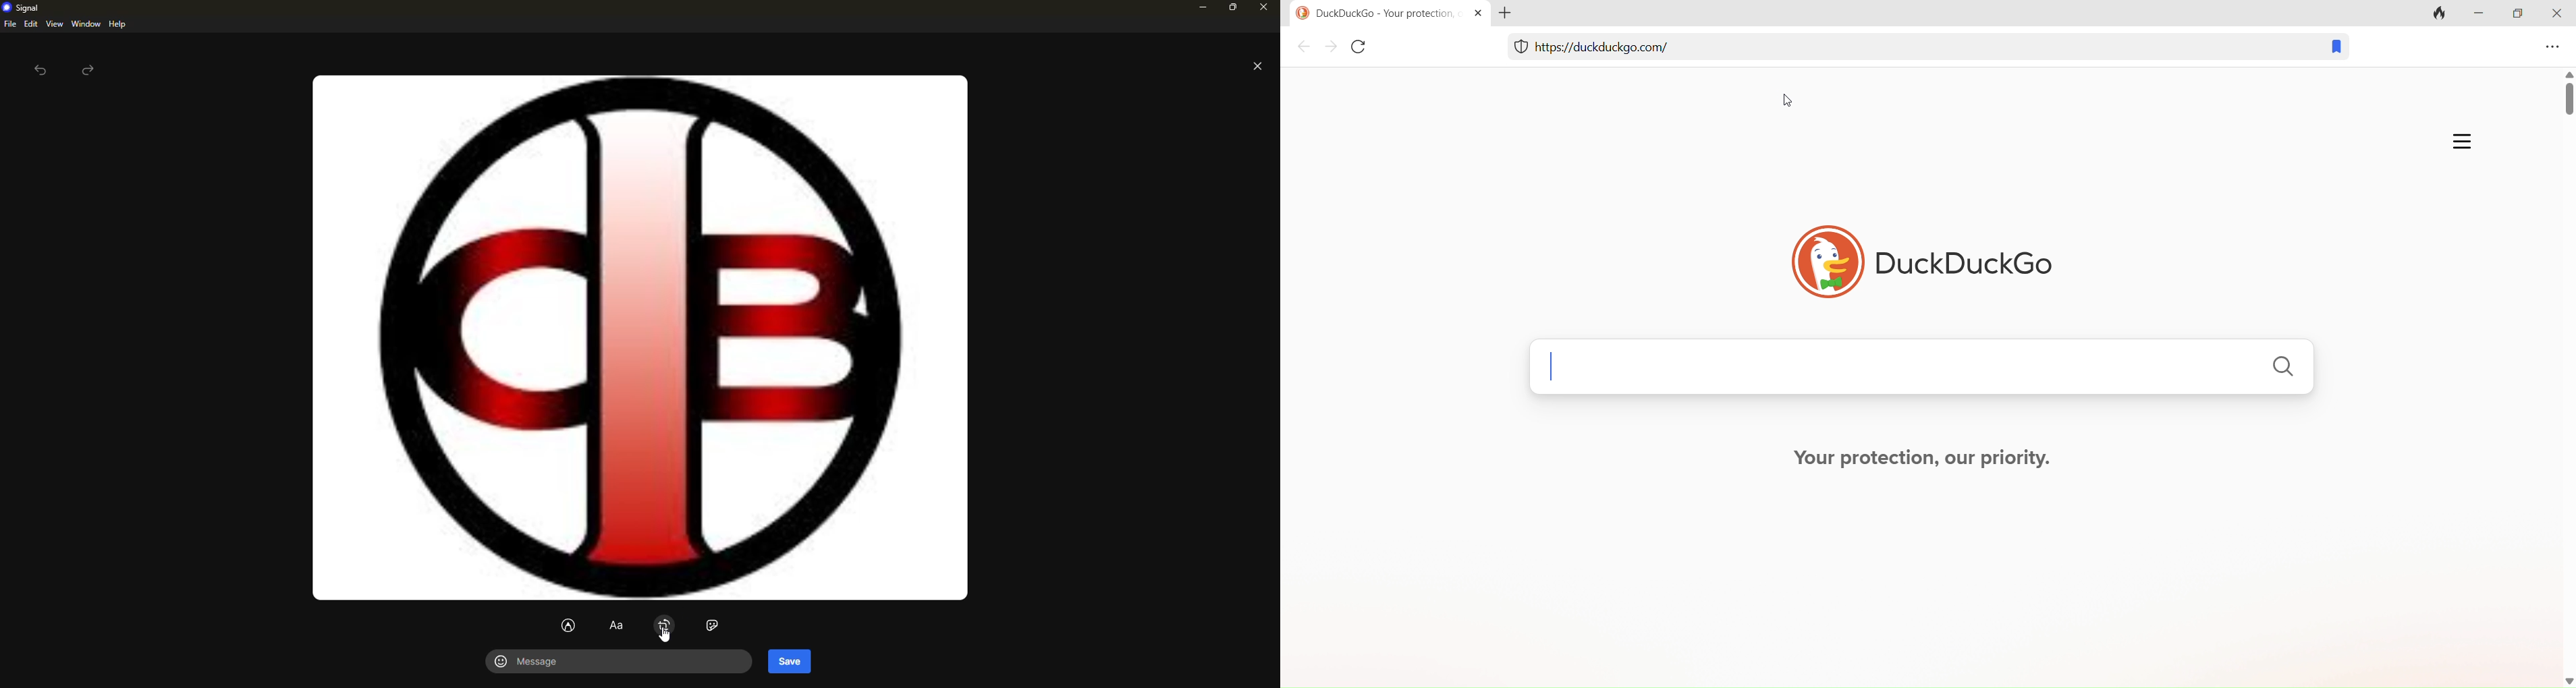  What do you see at coordinates (569, 626) in the screenshot?
I see `edit` at bounding box center [569, 626].